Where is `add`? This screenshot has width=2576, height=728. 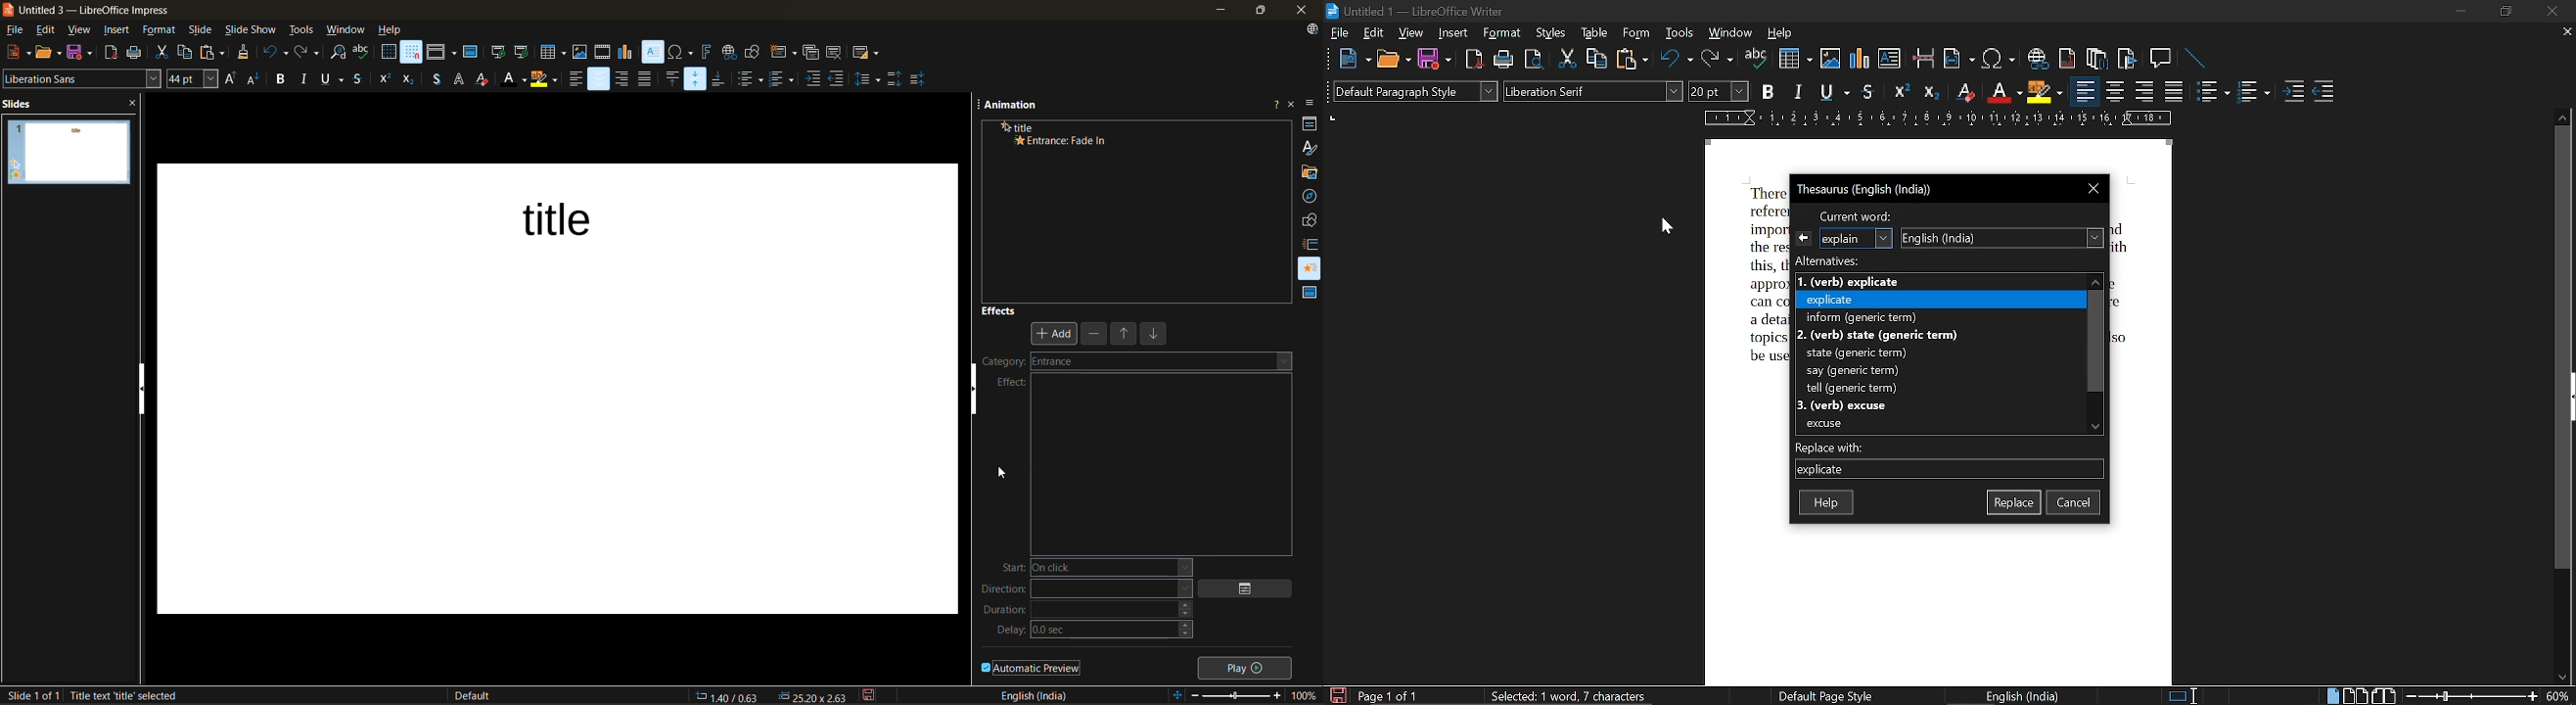
add is located at coordinates (1056, 333).